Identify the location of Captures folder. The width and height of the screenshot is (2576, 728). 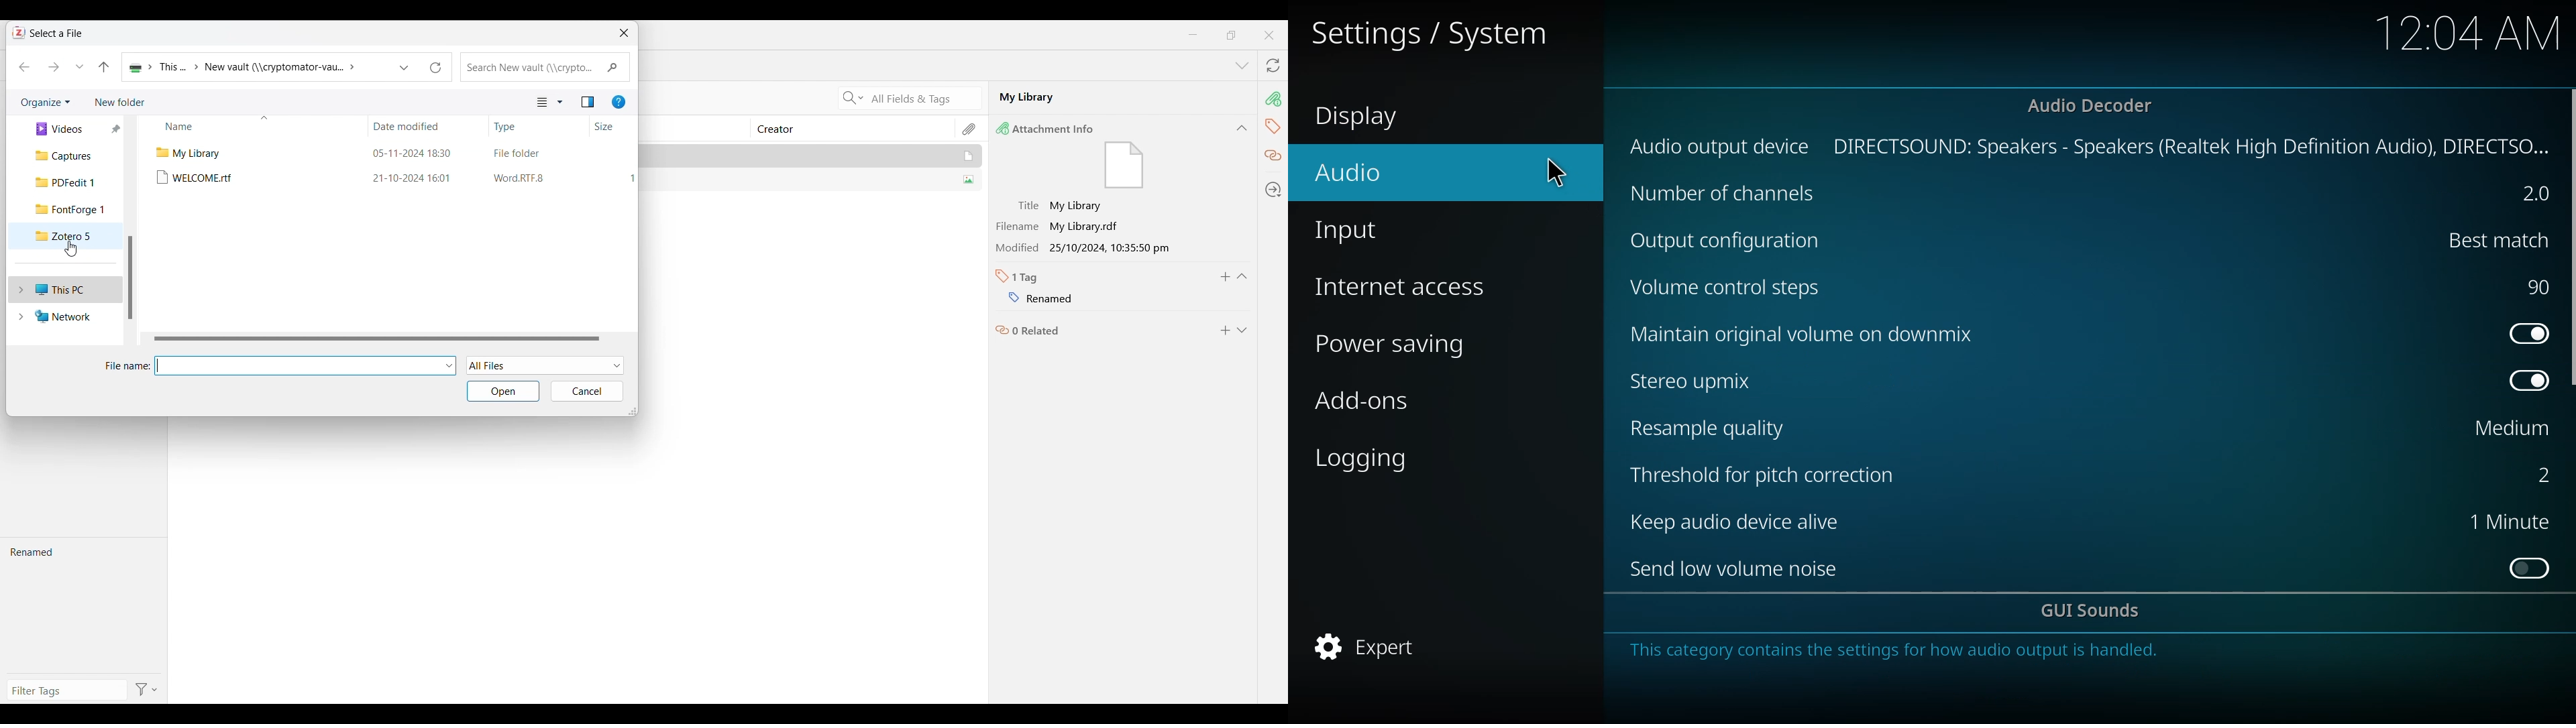
(72, 155).